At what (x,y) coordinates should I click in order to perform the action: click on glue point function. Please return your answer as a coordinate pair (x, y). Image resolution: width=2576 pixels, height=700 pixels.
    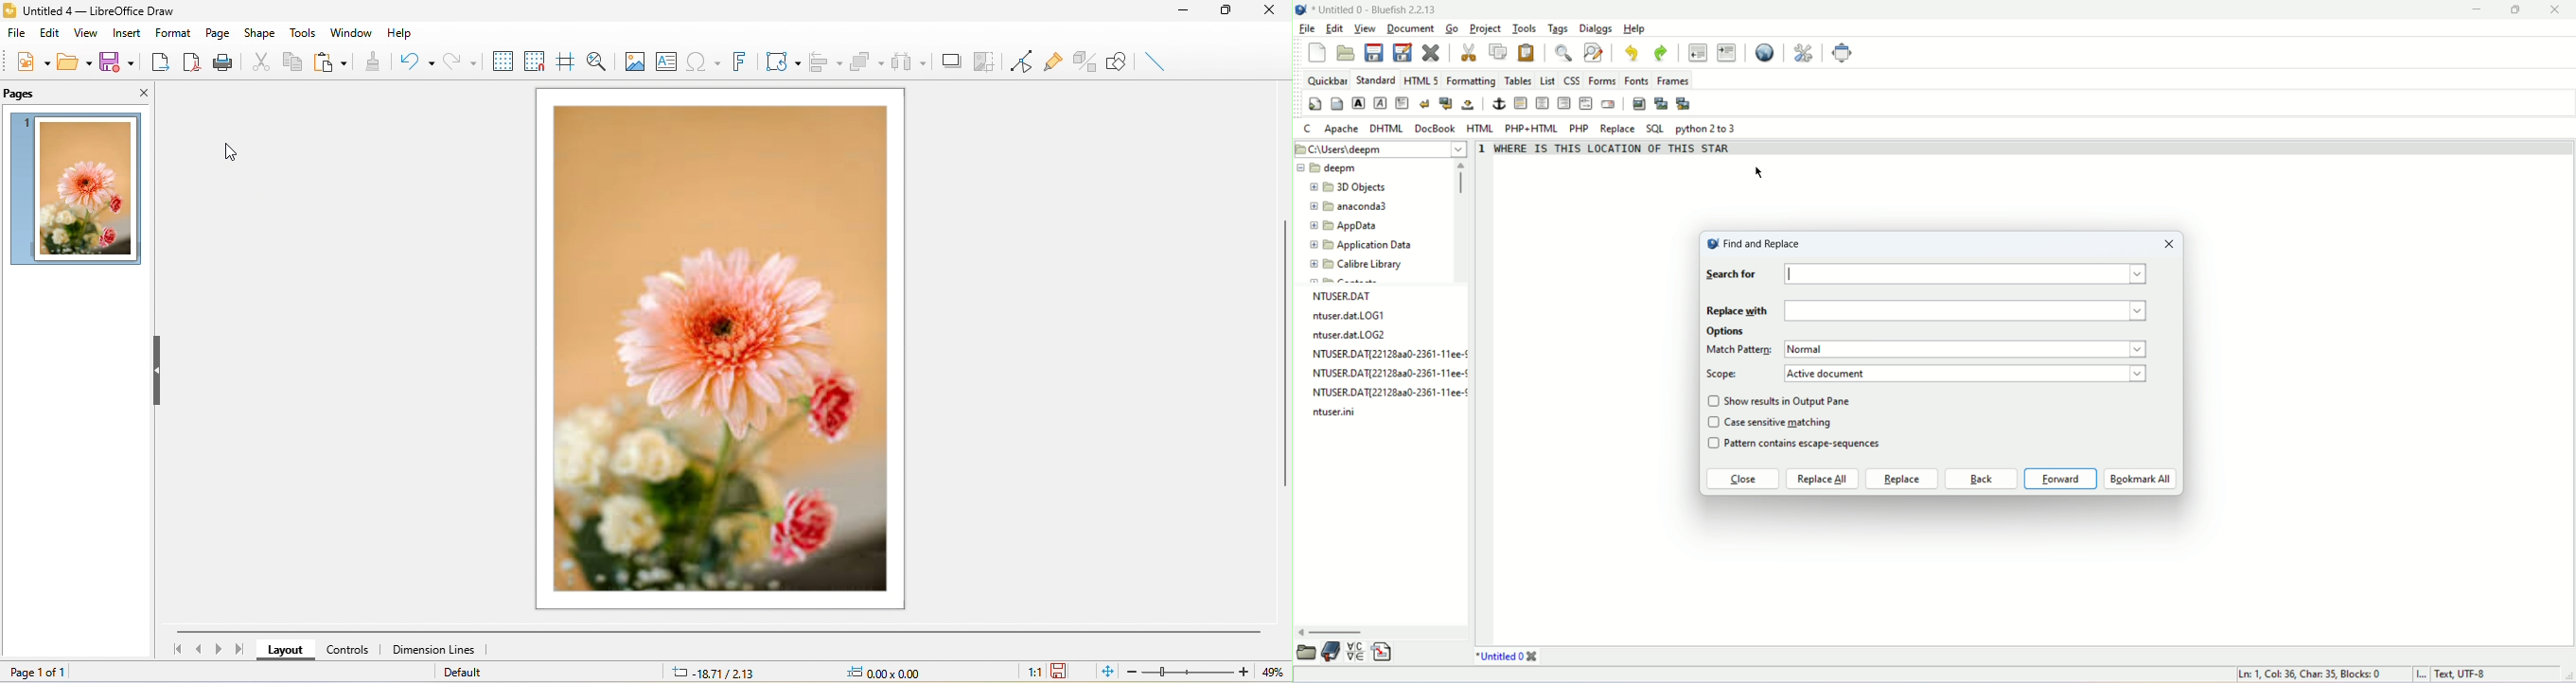
    Looking at the image, I should click on (1053, 59).